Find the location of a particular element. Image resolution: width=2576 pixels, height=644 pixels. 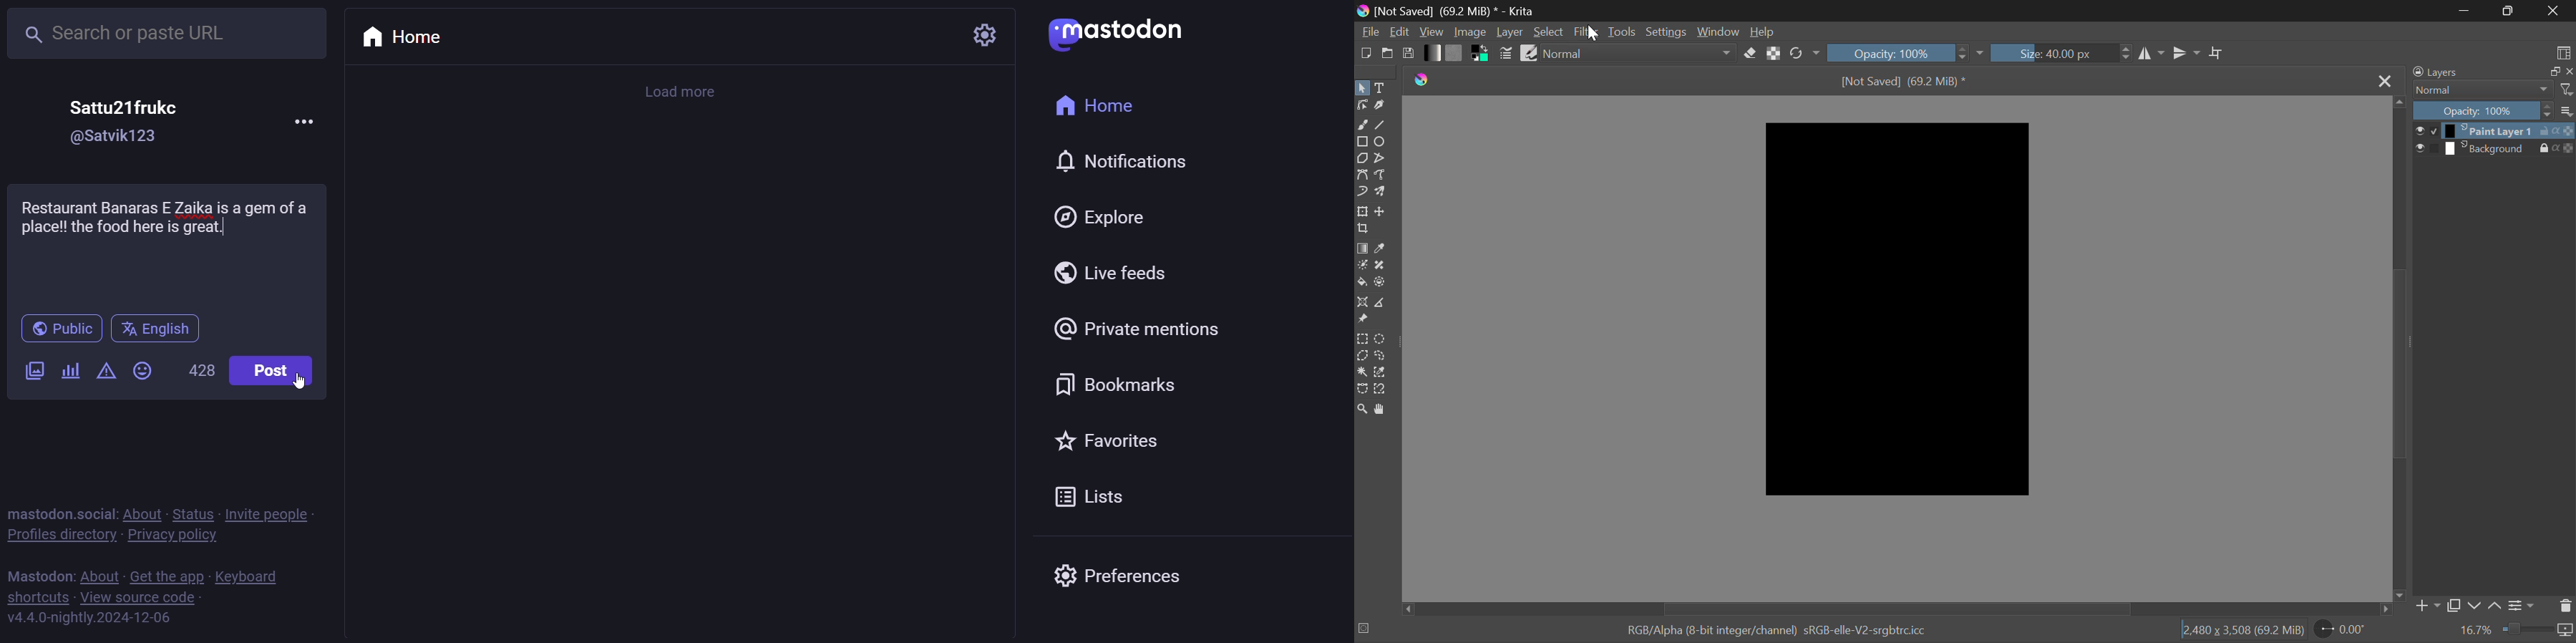

Notification is located at coordinates (1118, 161).